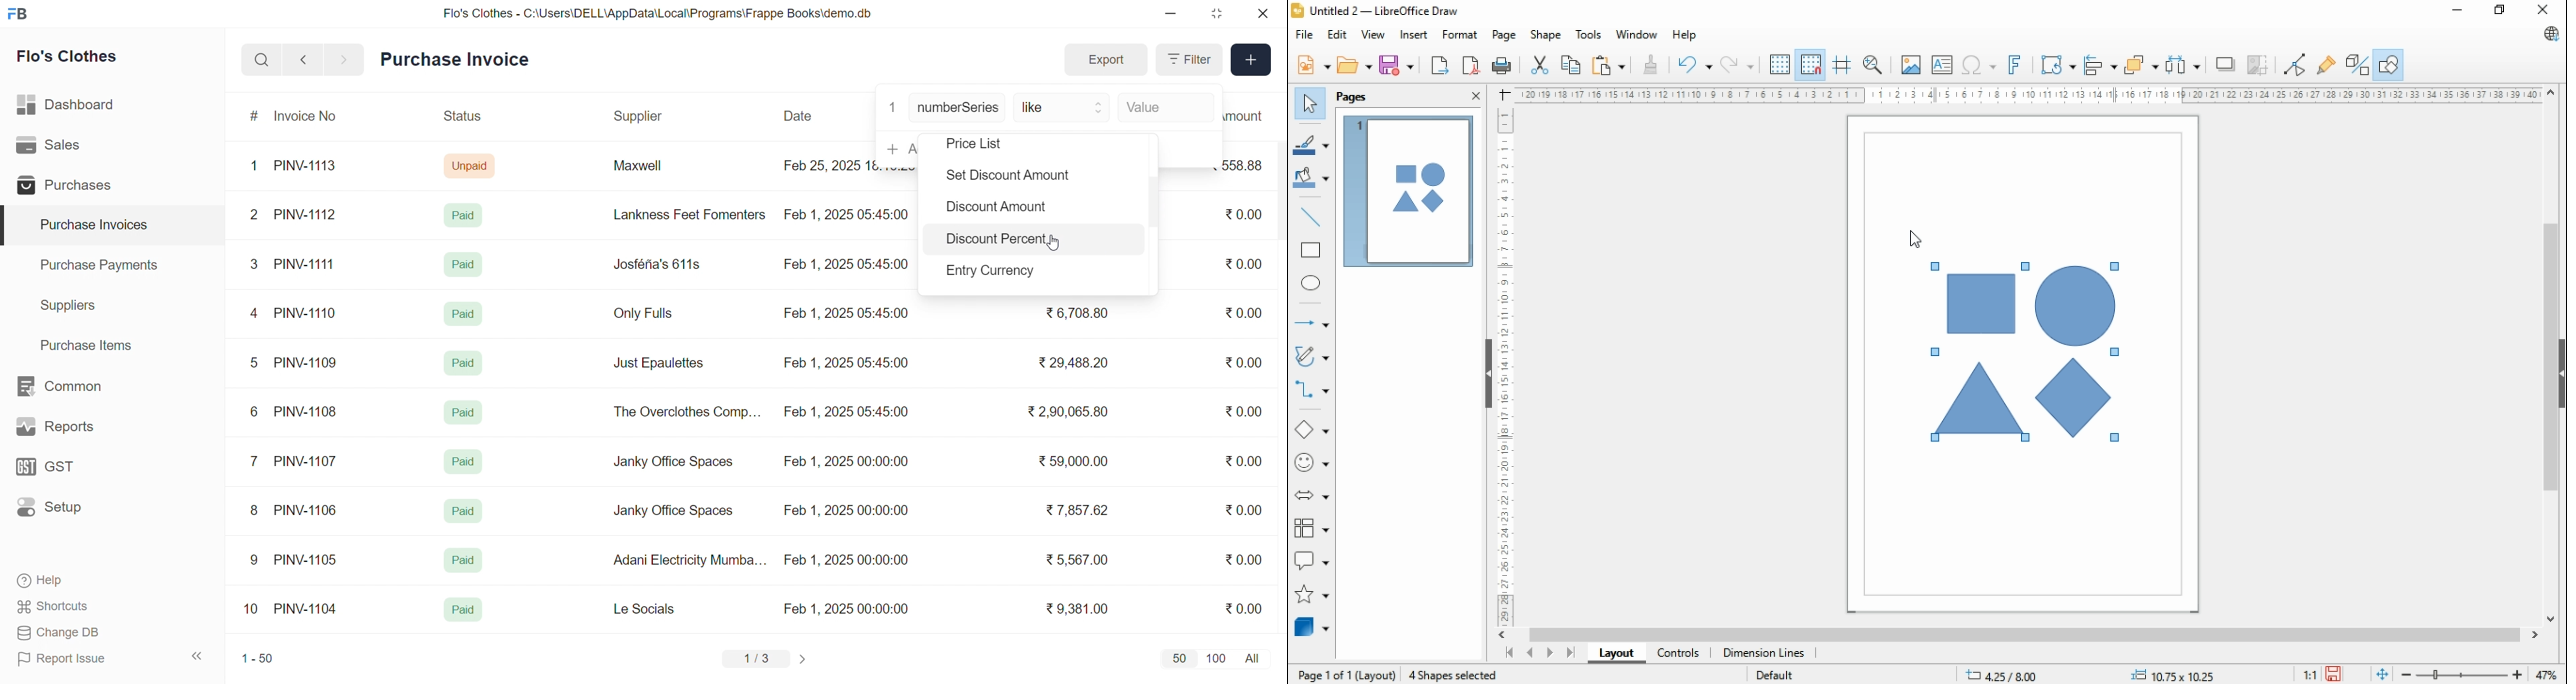  I want to click on show grid, so click(1780, 64).